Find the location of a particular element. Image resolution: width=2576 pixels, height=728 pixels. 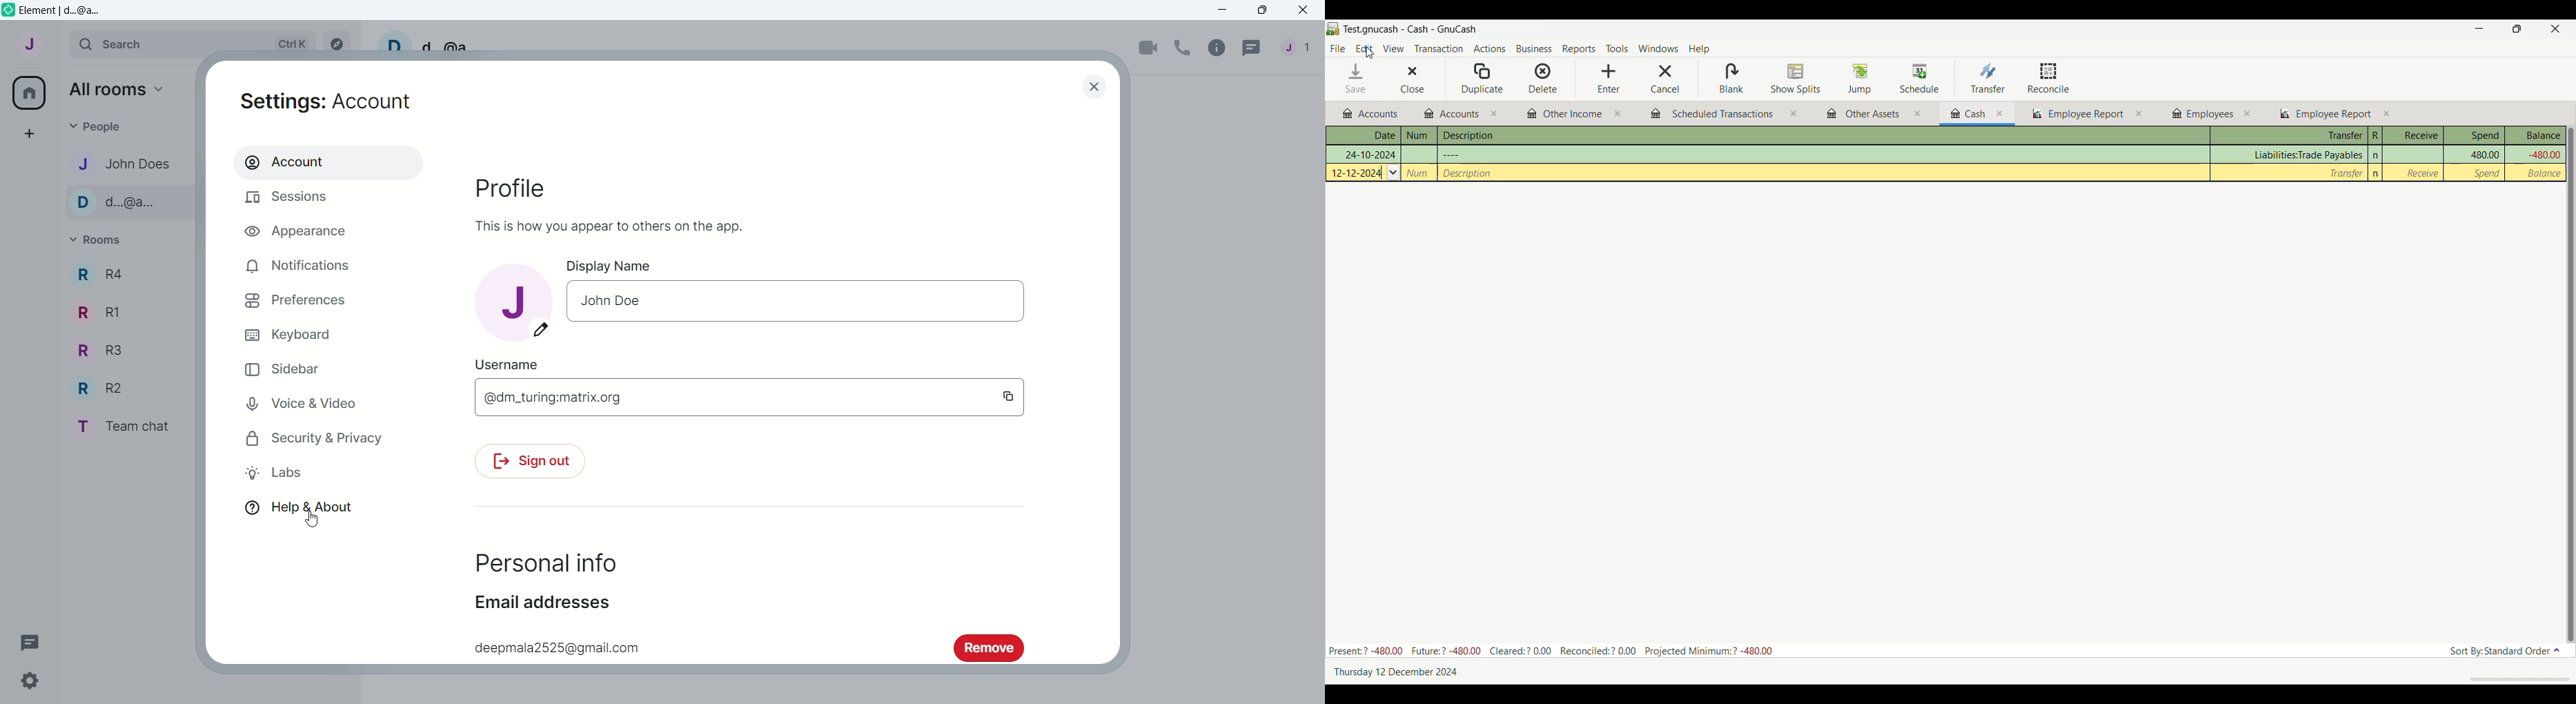

Receive column is located at coordinates (2422, 173).